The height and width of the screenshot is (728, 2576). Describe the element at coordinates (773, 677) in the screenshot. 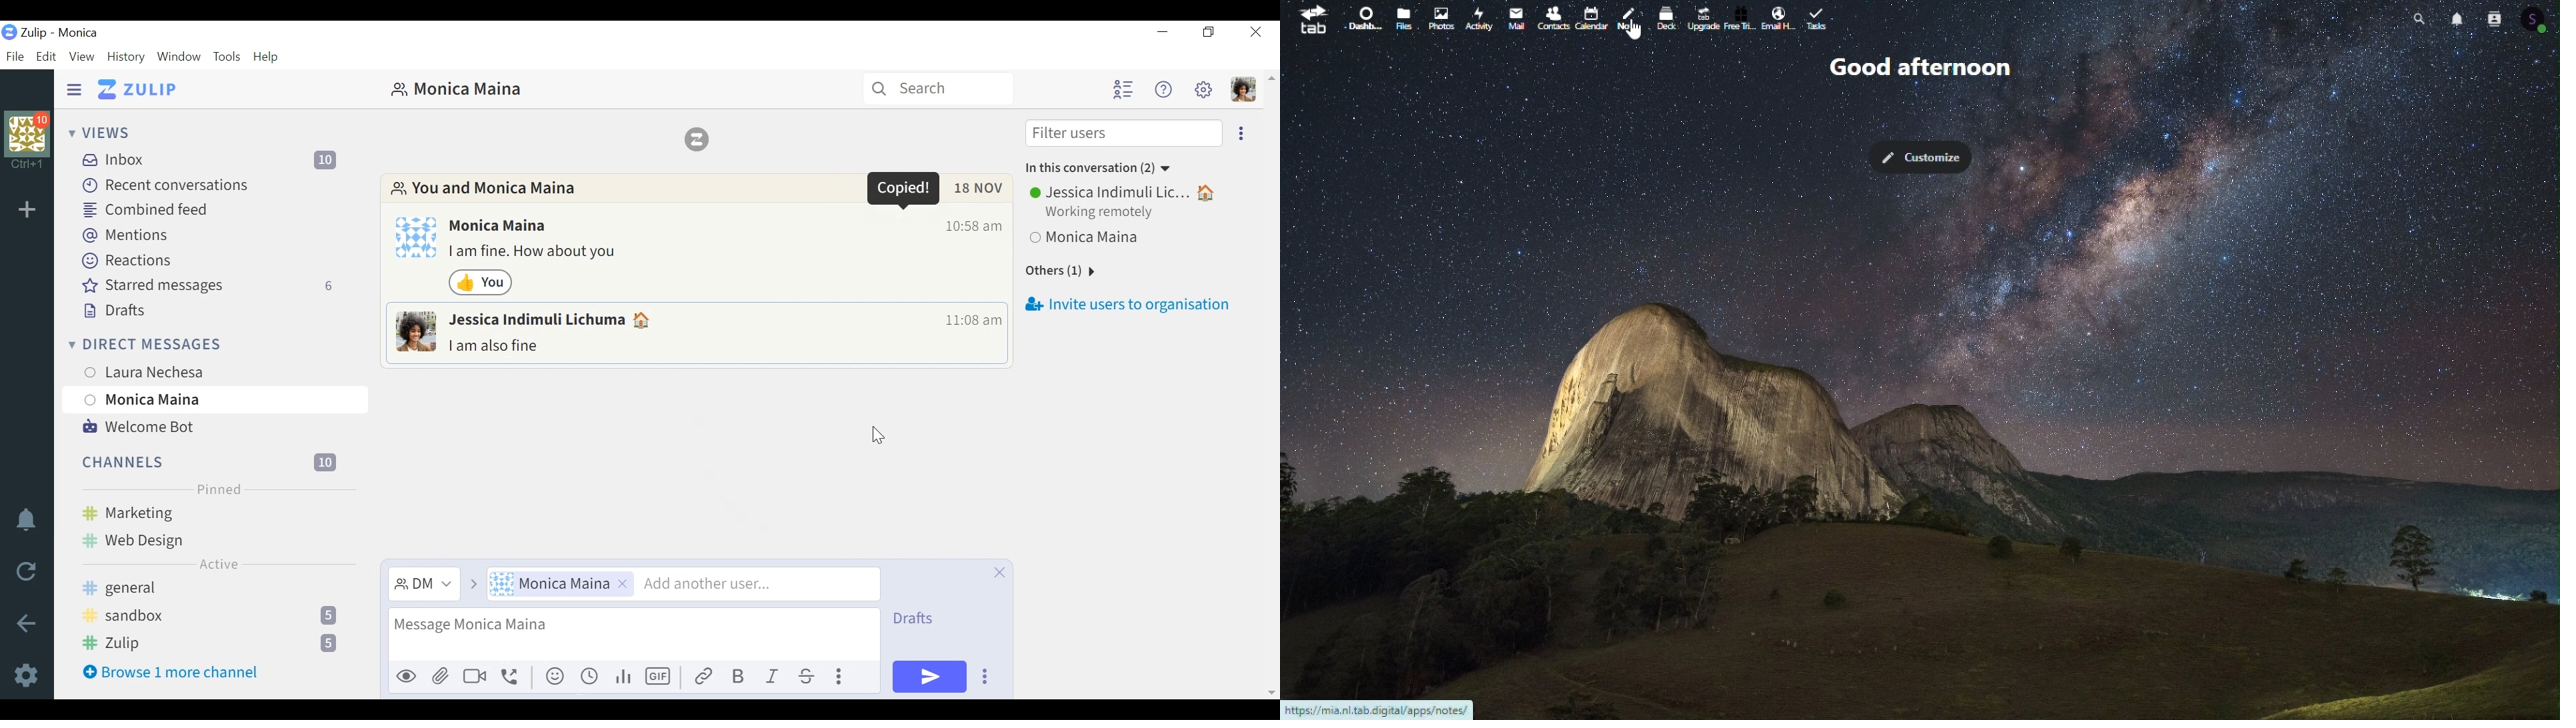

I see `Italics` at that location.